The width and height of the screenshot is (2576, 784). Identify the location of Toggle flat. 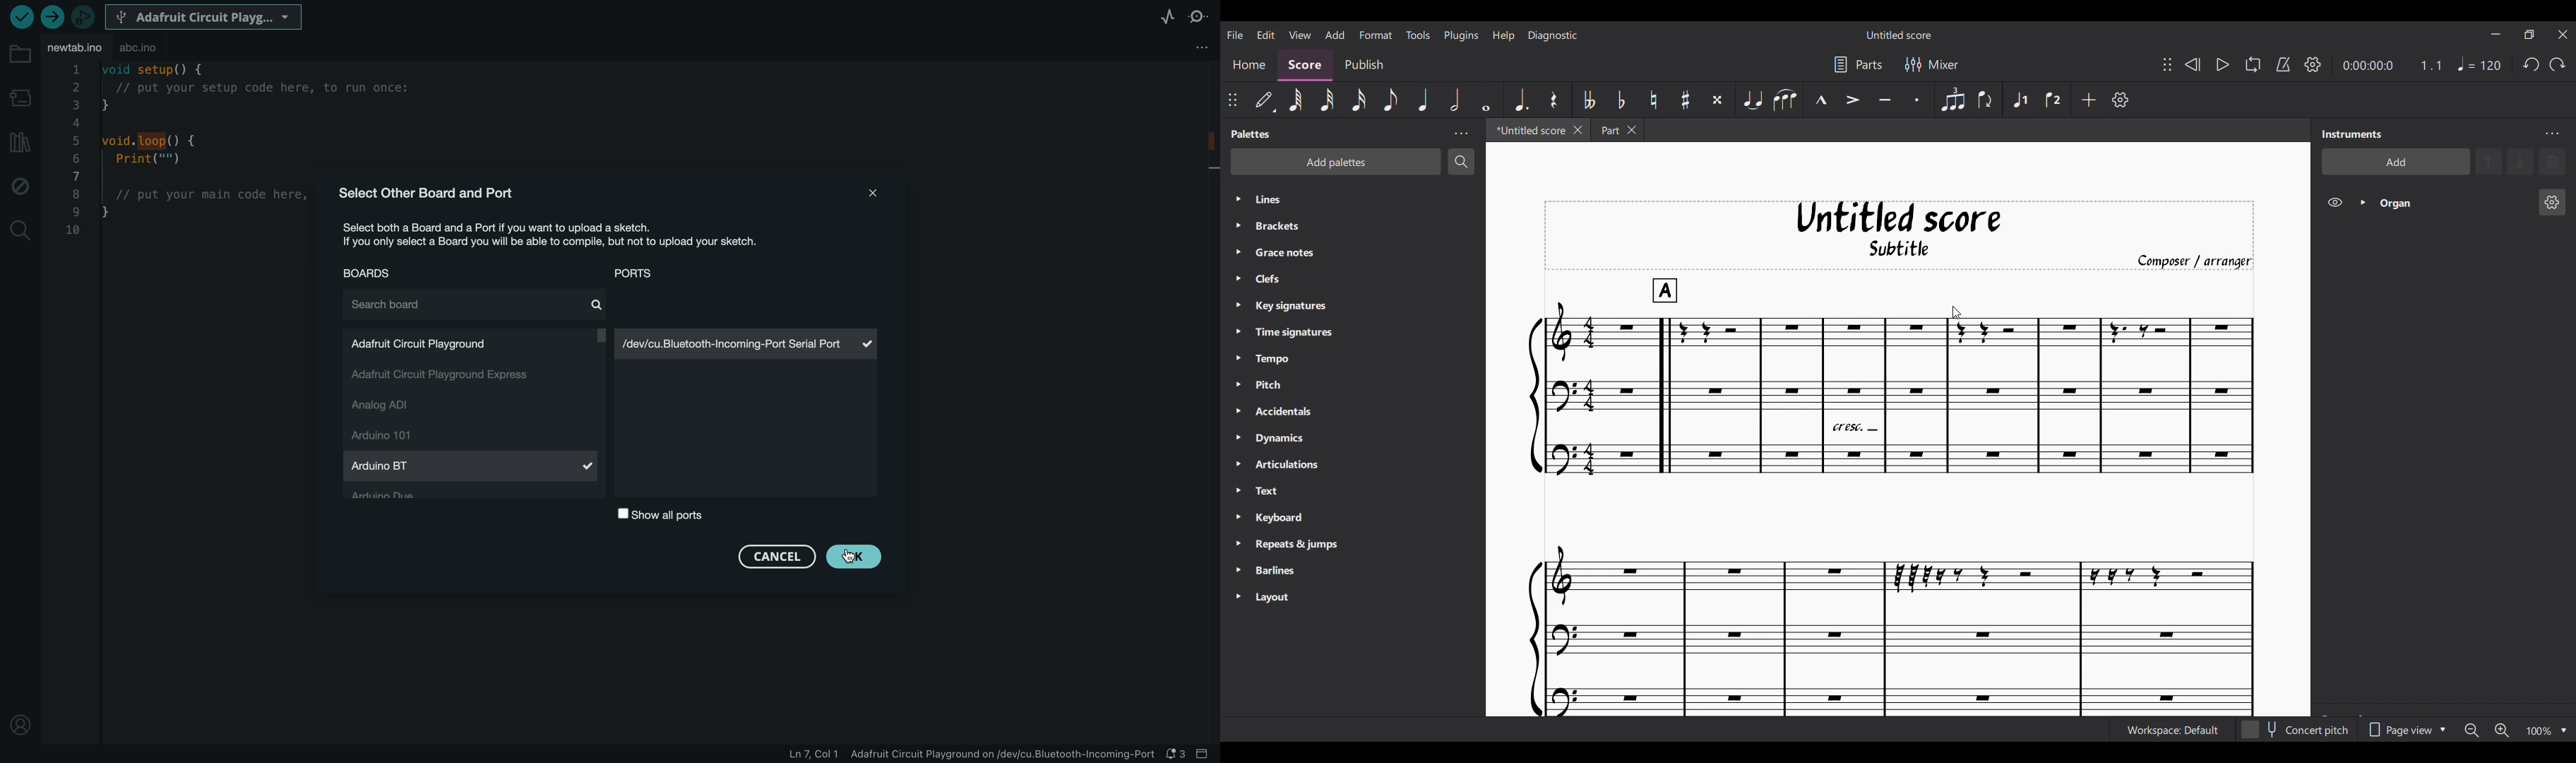
(1621, 100).